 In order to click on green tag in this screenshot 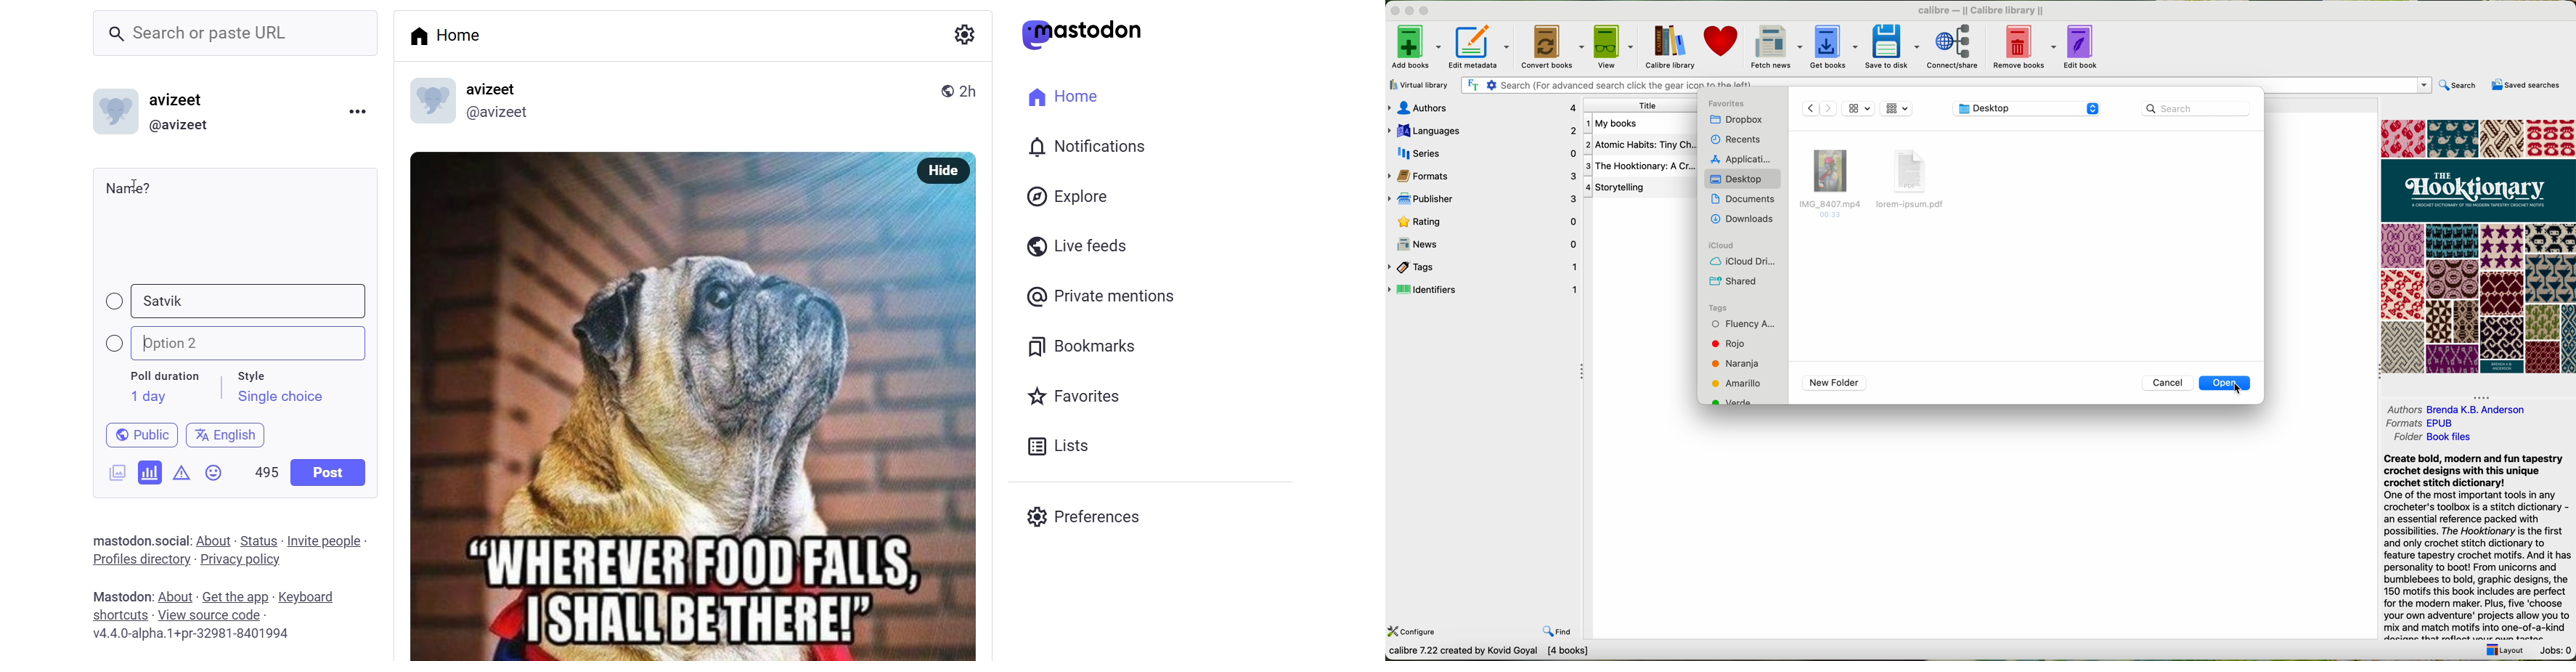, I will do `click(1733, 399)`.